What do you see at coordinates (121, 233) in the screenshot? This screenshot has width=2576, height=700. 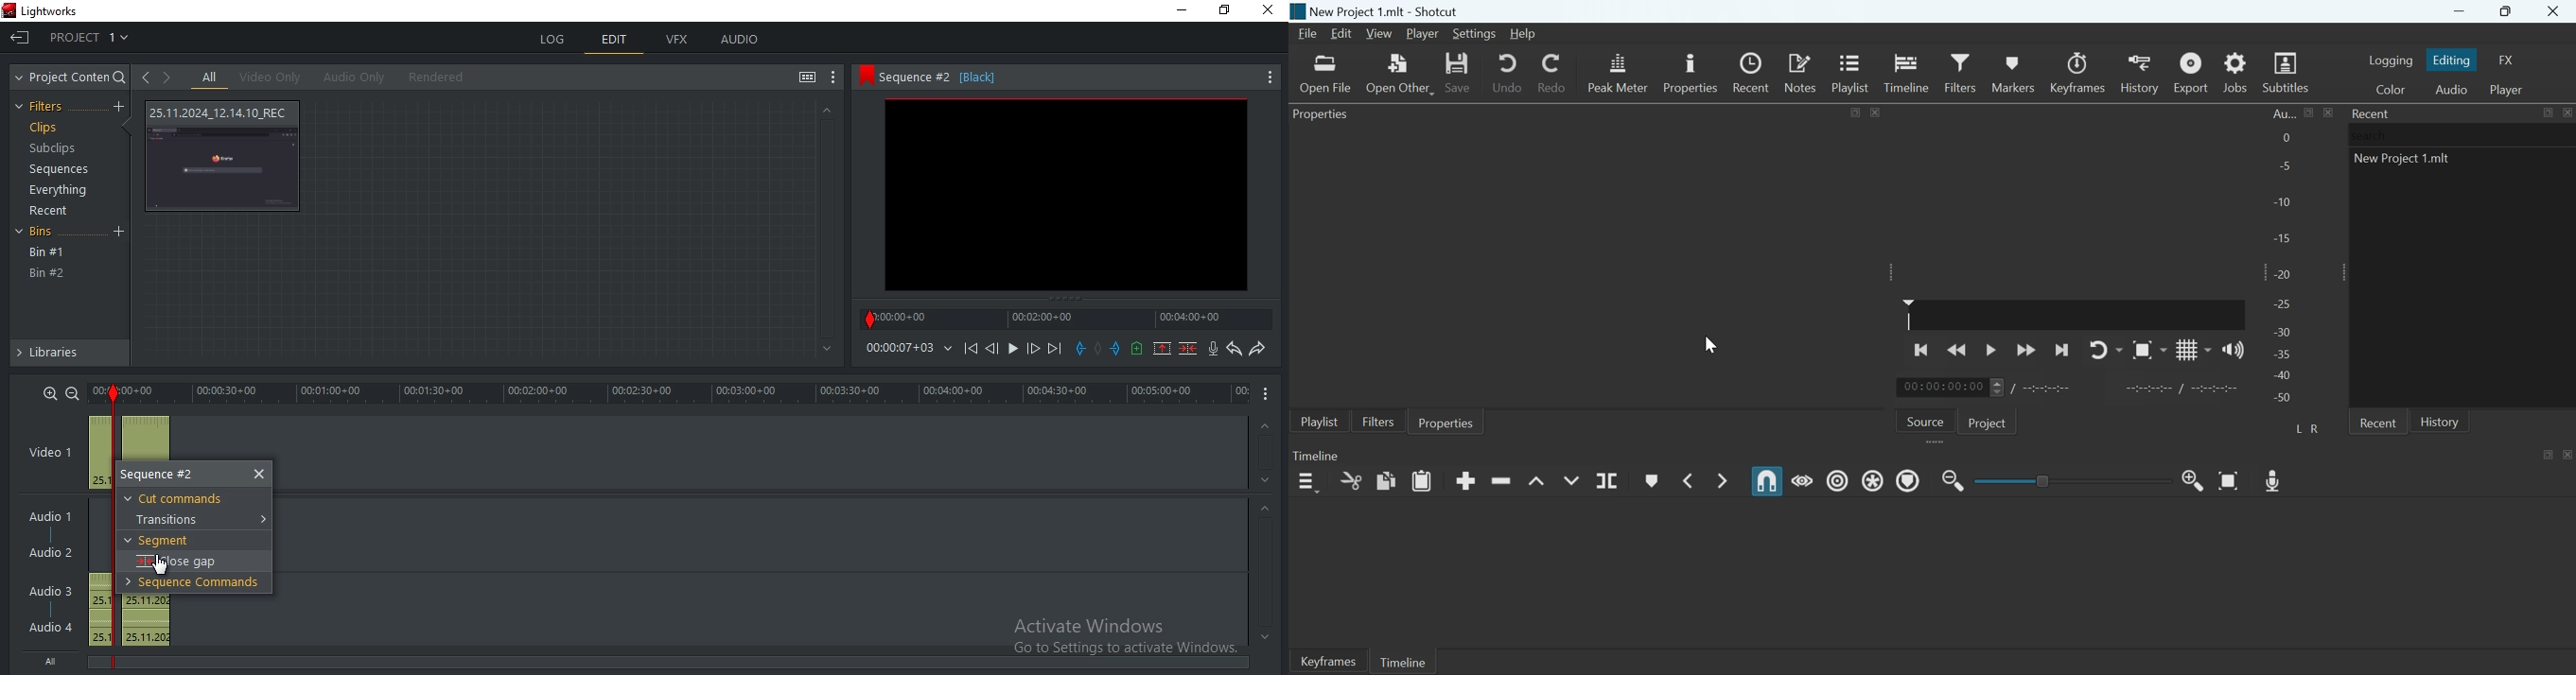 I see `Add Bin` at bounding box center [121, 233].